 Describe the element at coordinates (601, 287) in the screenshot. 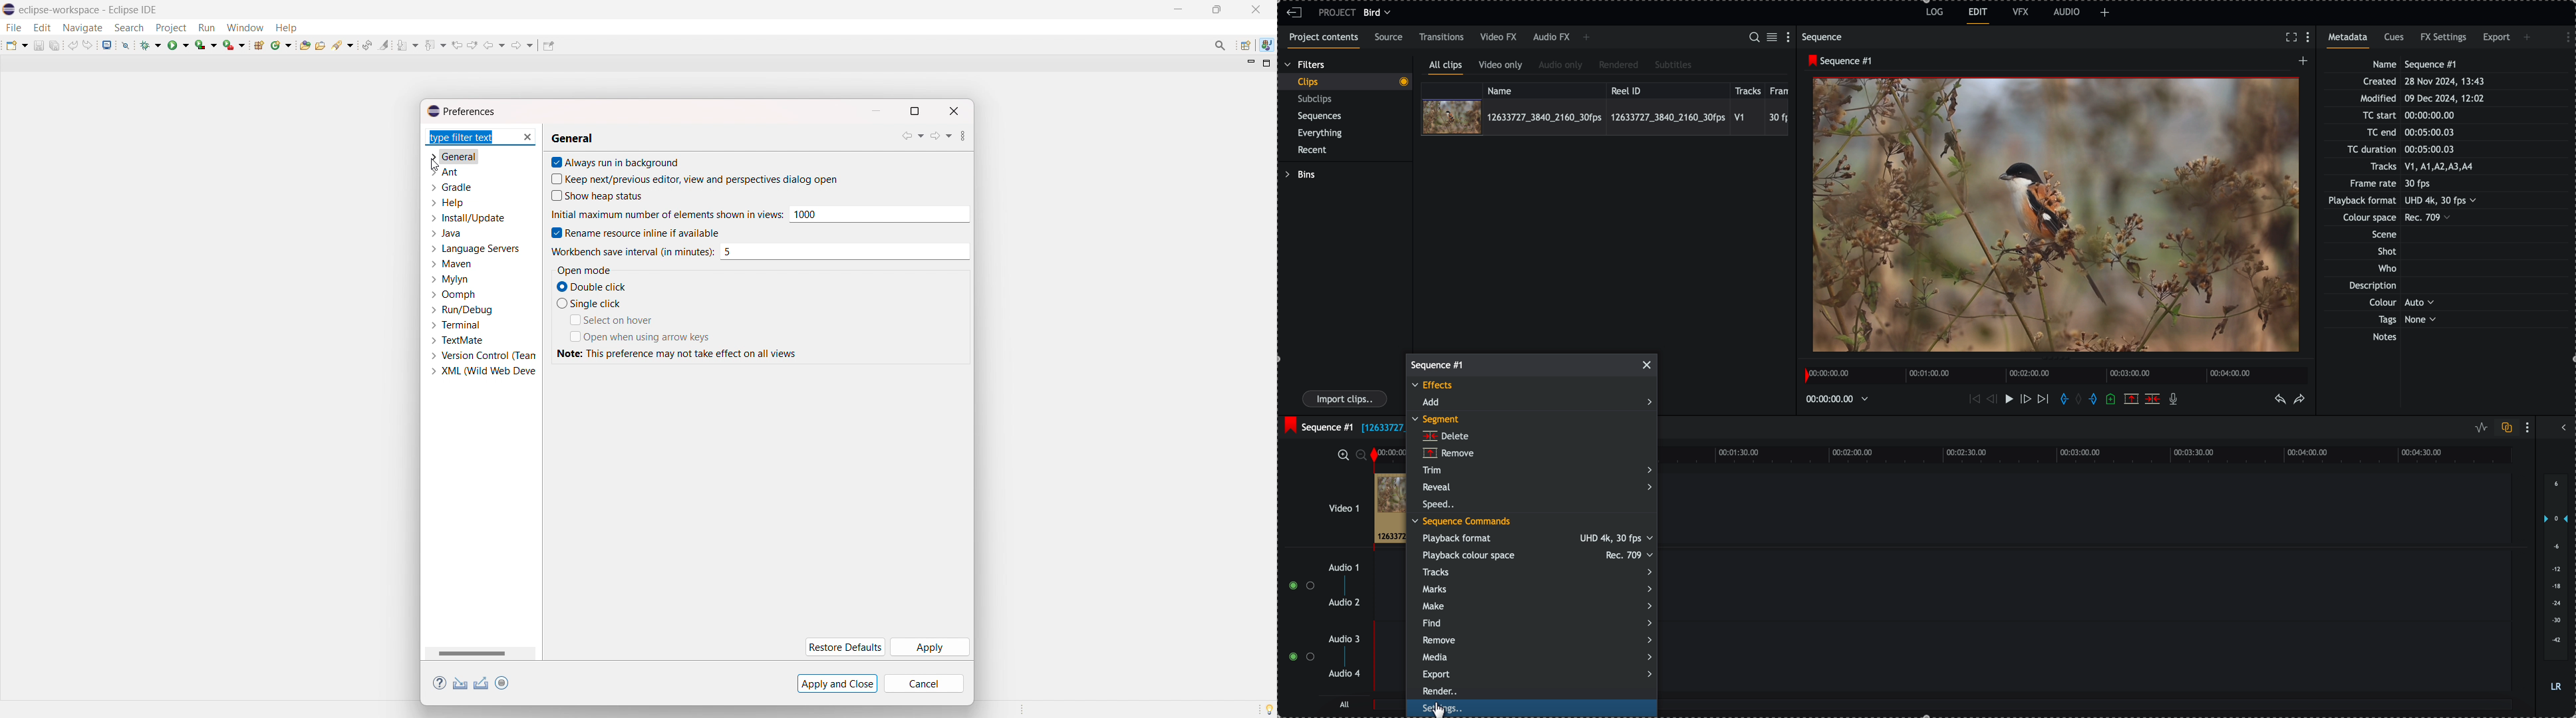

I see `double click` at that location.